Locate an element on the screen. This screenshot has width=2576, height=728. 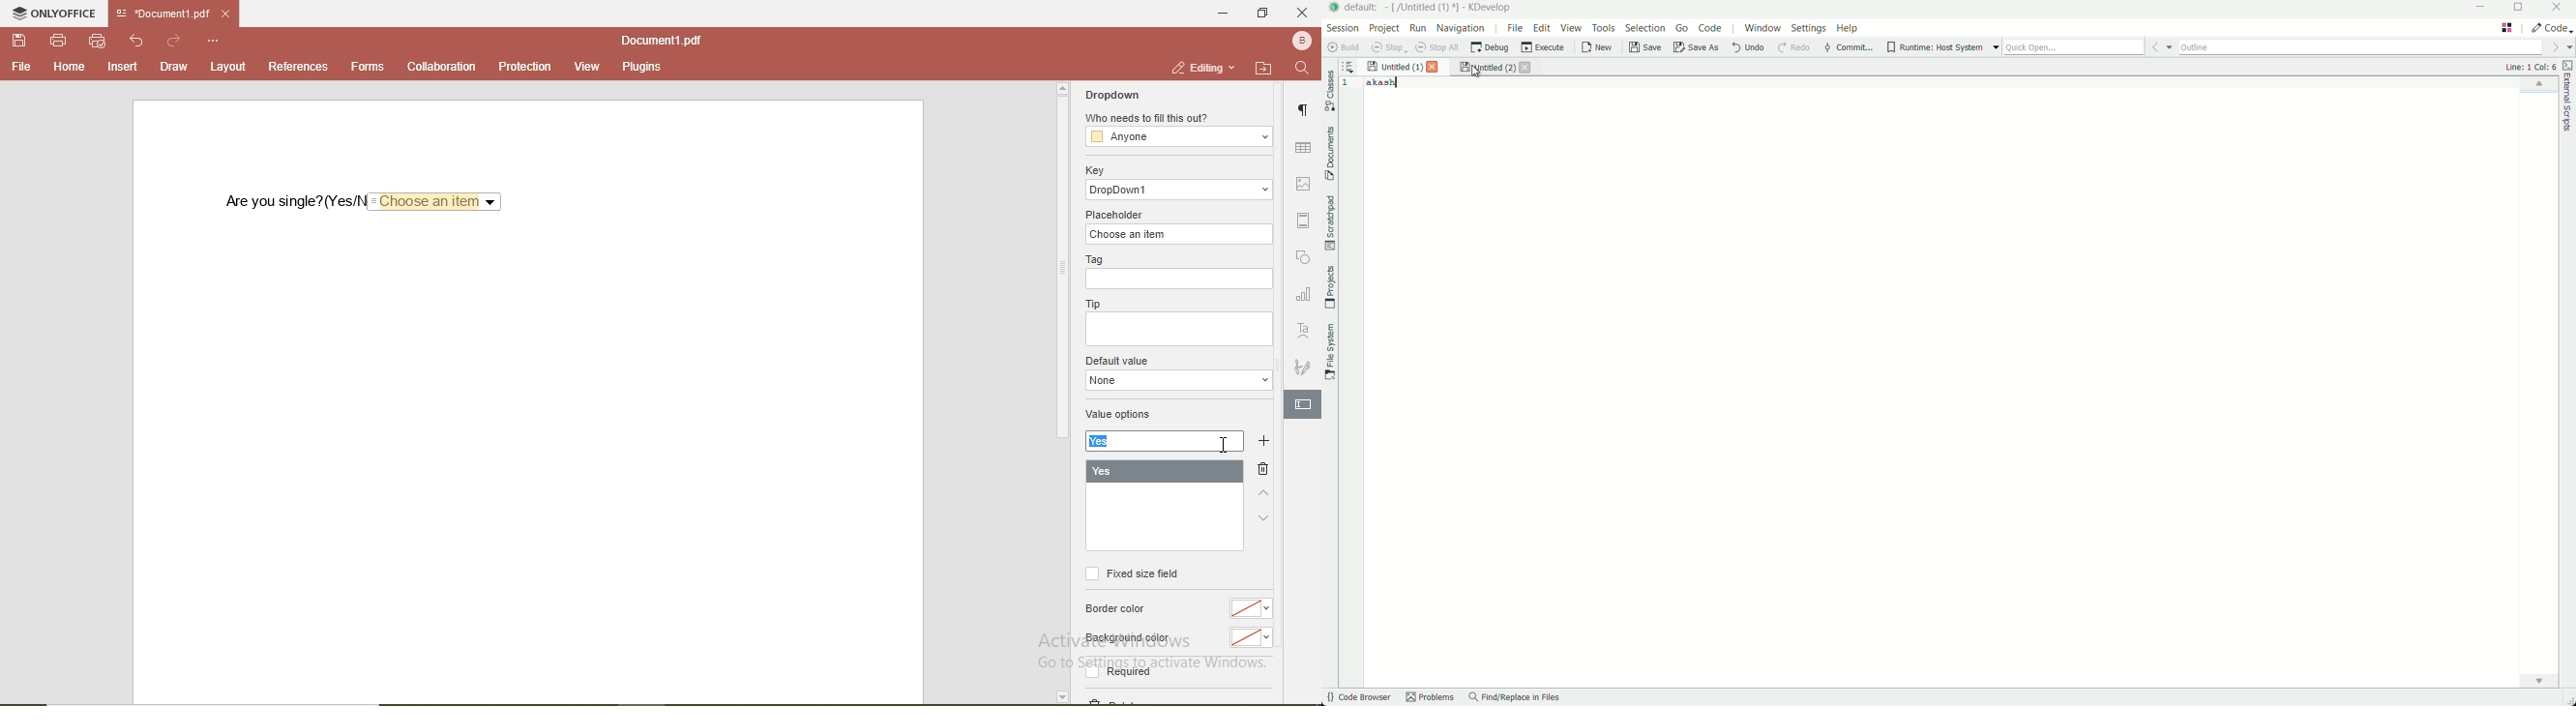
paragraph is located at coordinates (1306, 105).